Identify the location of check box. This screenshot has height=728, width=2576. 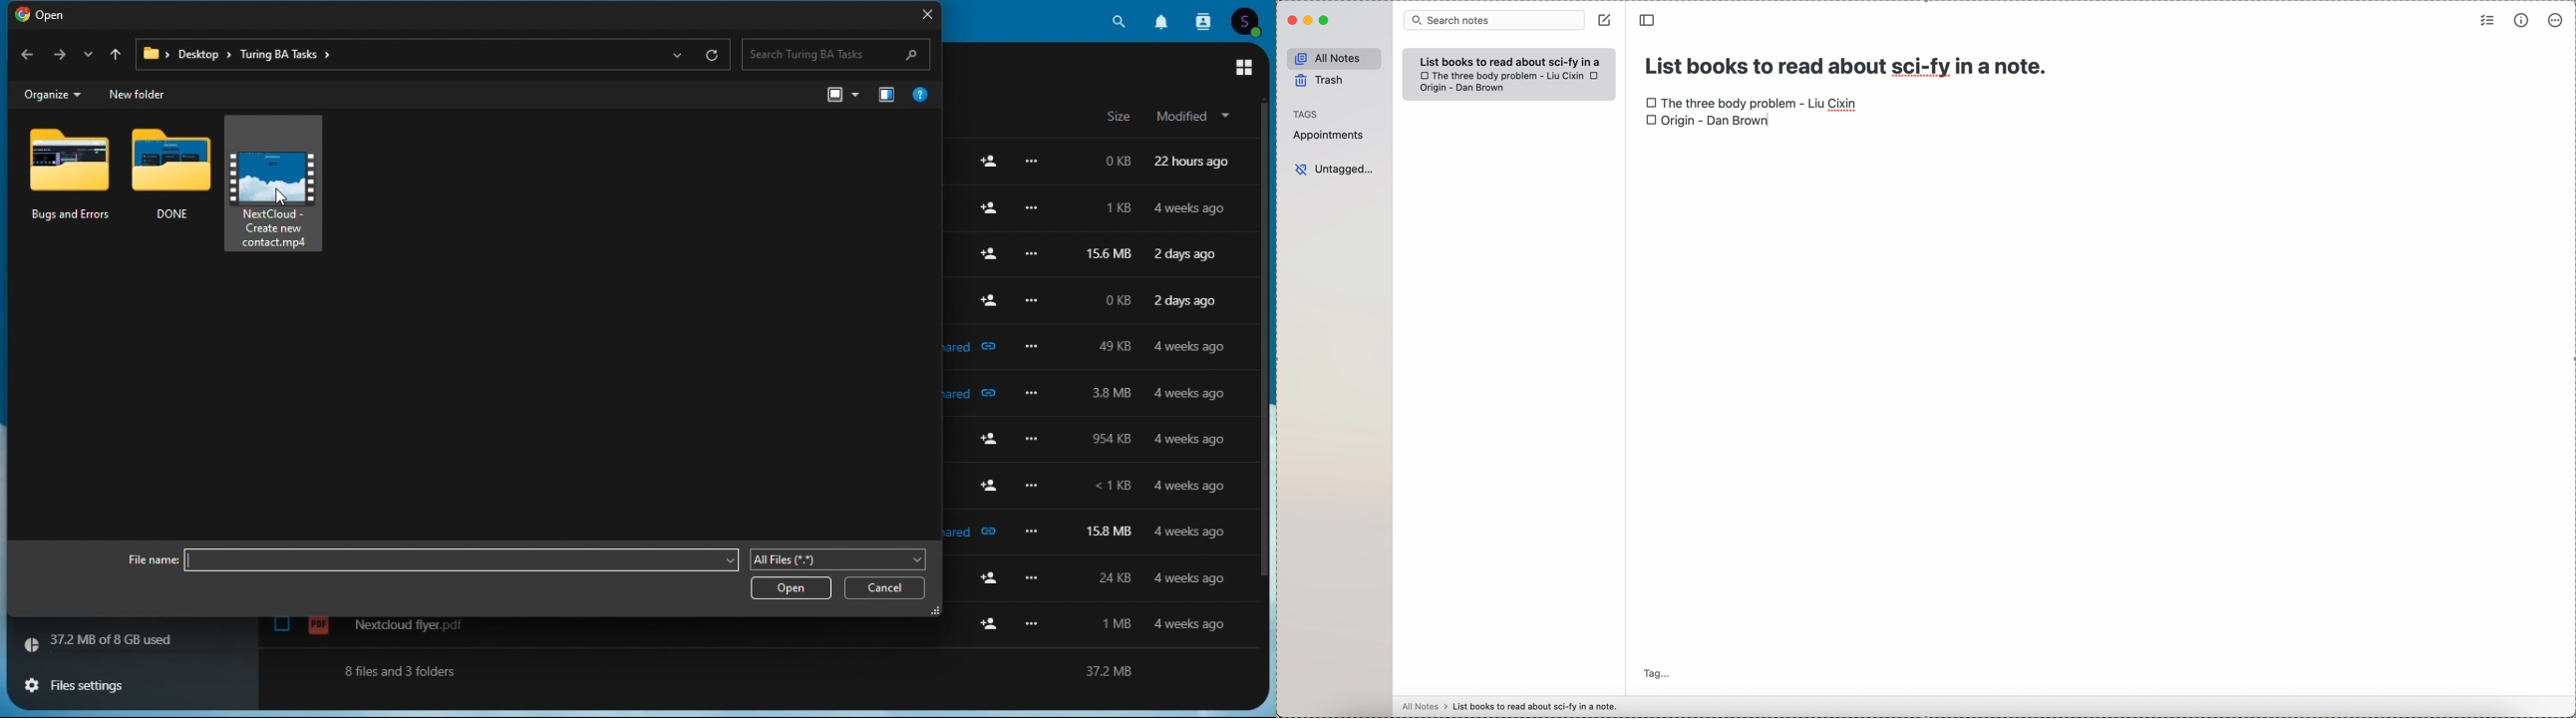
(282, 623).